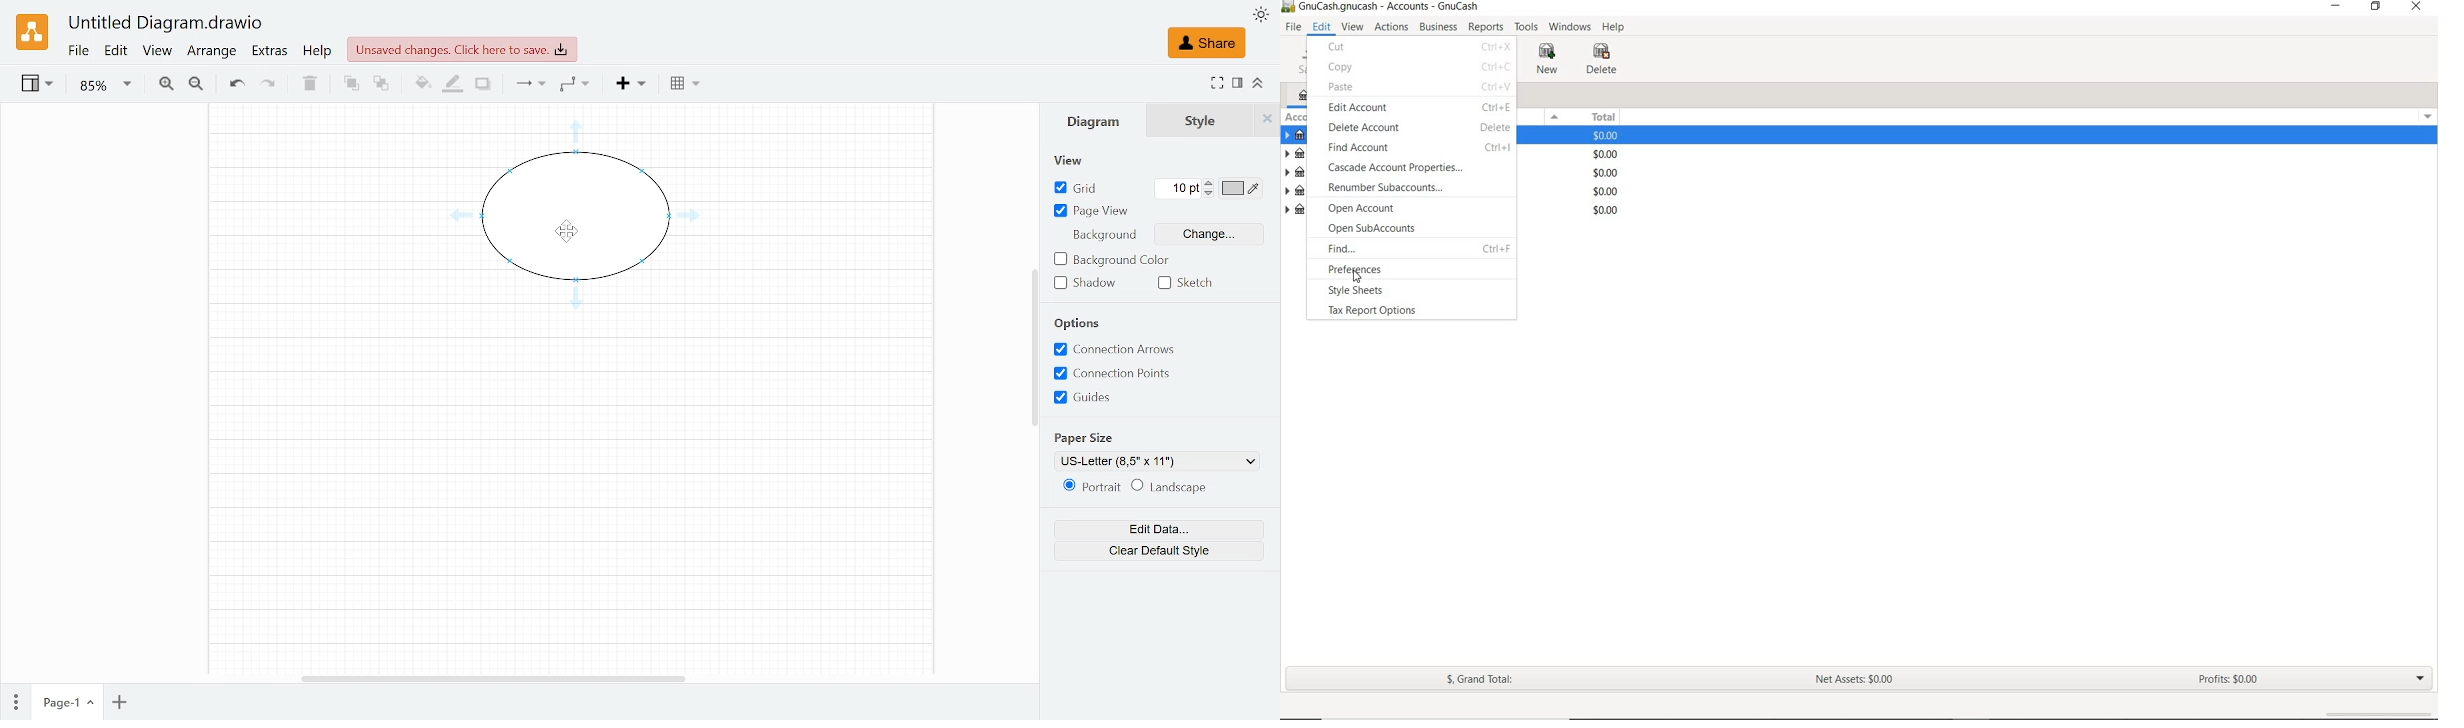 The width and height of the screenshot is (2464, 728). What do you see at coordinates (1156, 460) in the screenshot?
I see `Current paper size(US-Letter(8,5*11)` at bounding box center [1156, 460].